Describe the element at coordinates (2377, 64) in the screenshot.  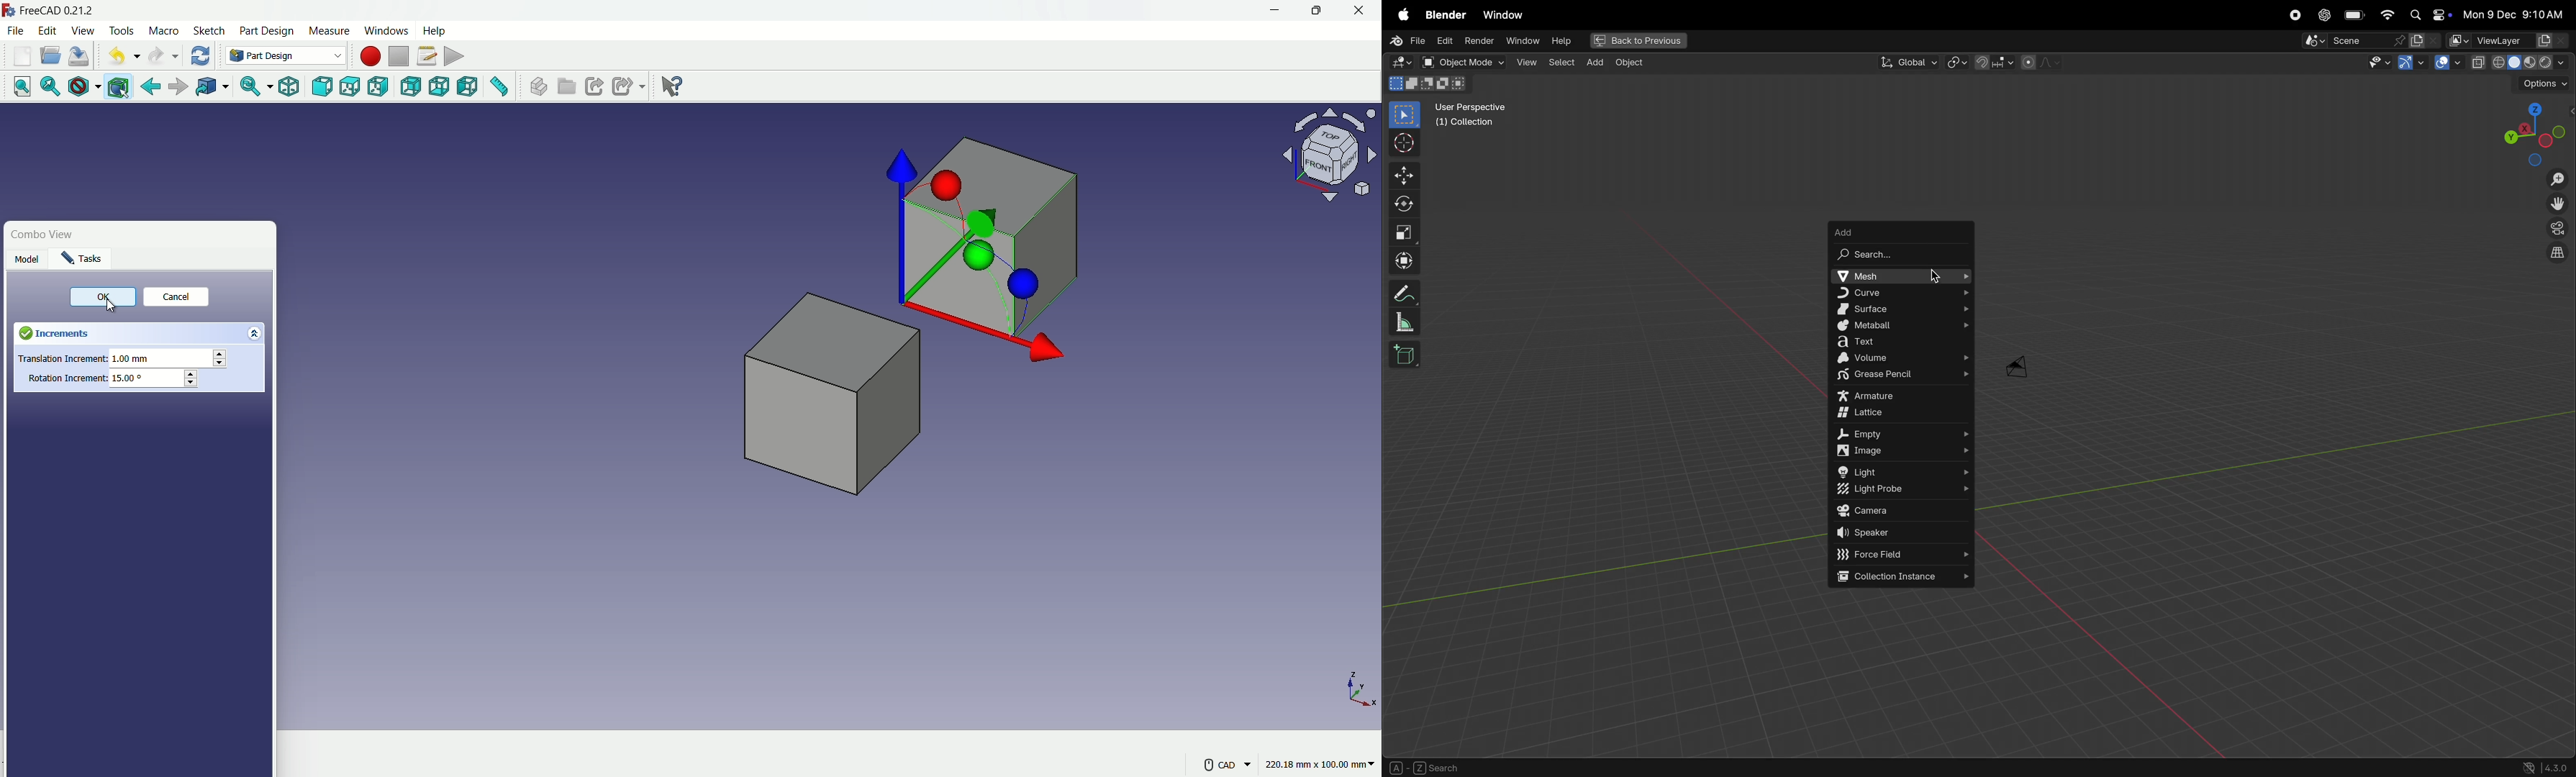
I see `visibility` at that location.